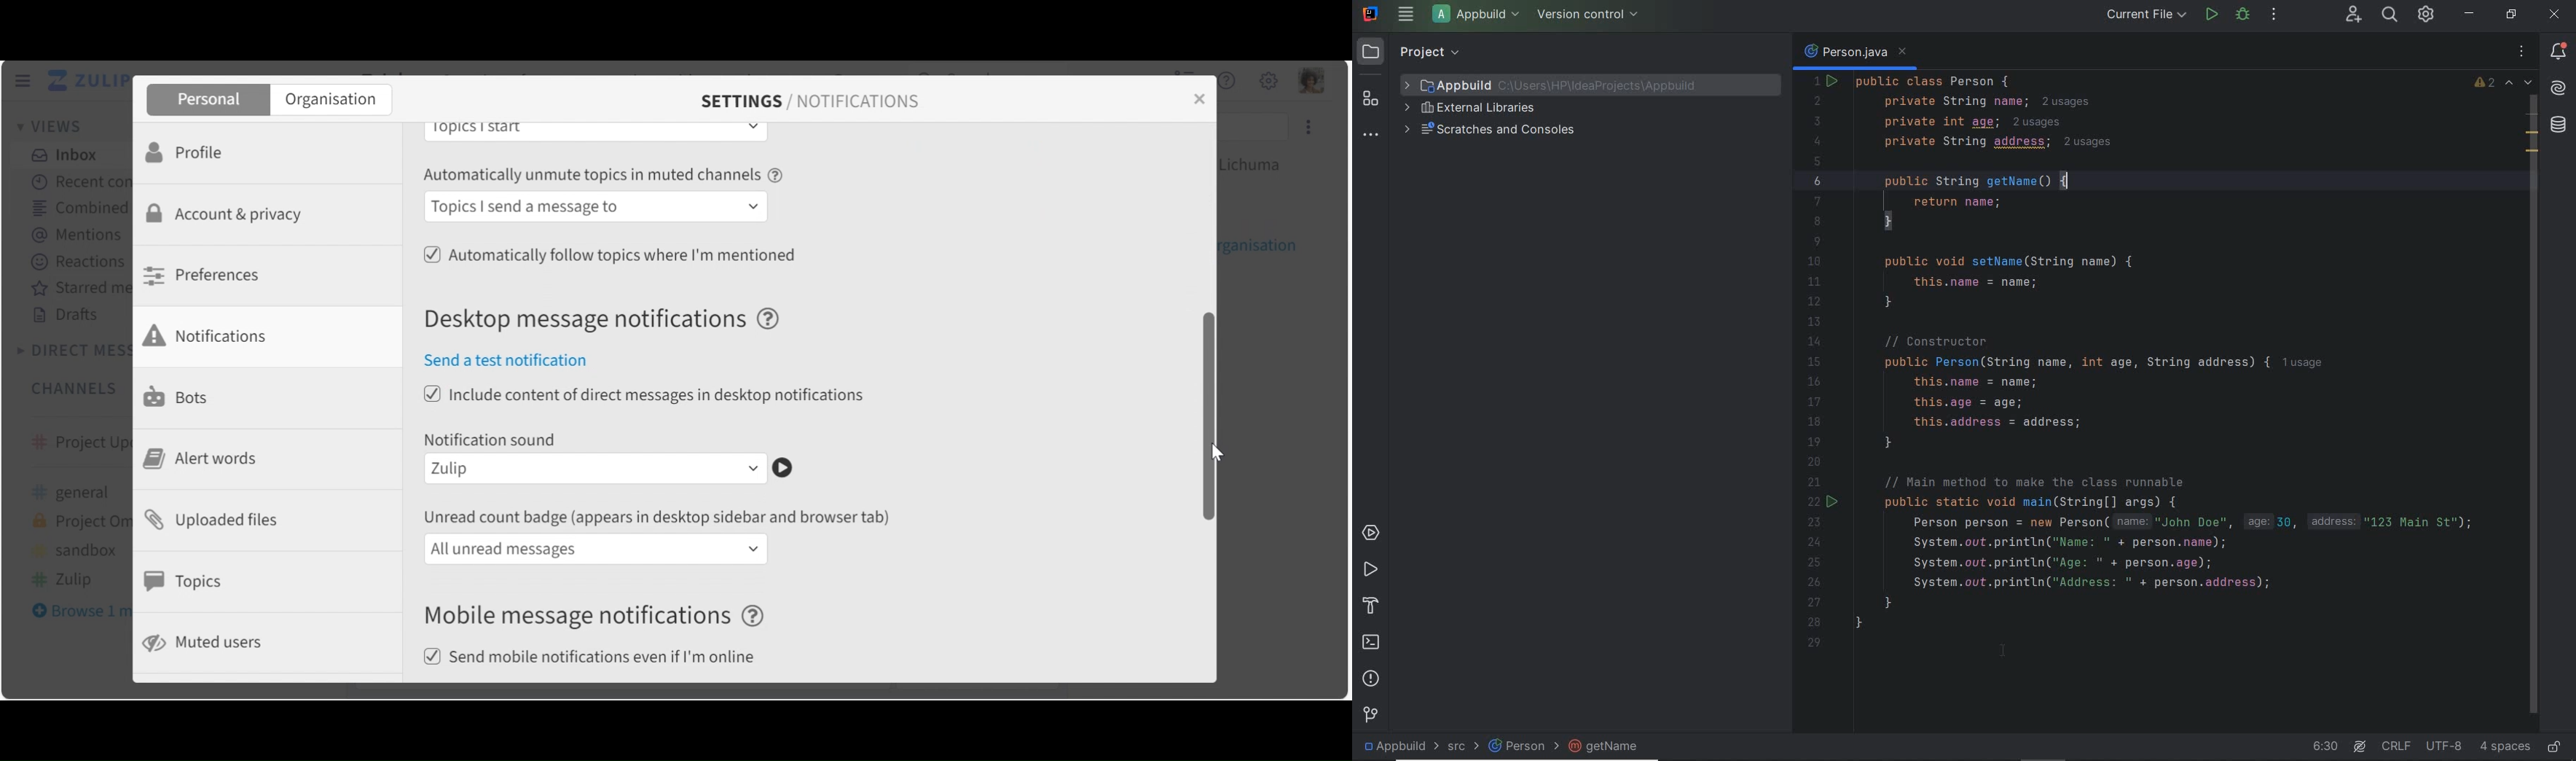 Image resolution: width=2576 pixels, height=784 pixels. What do you see at coordinates (331, 101) in the screenshot?
I see `Organisation` at bounding box center [331, 101].